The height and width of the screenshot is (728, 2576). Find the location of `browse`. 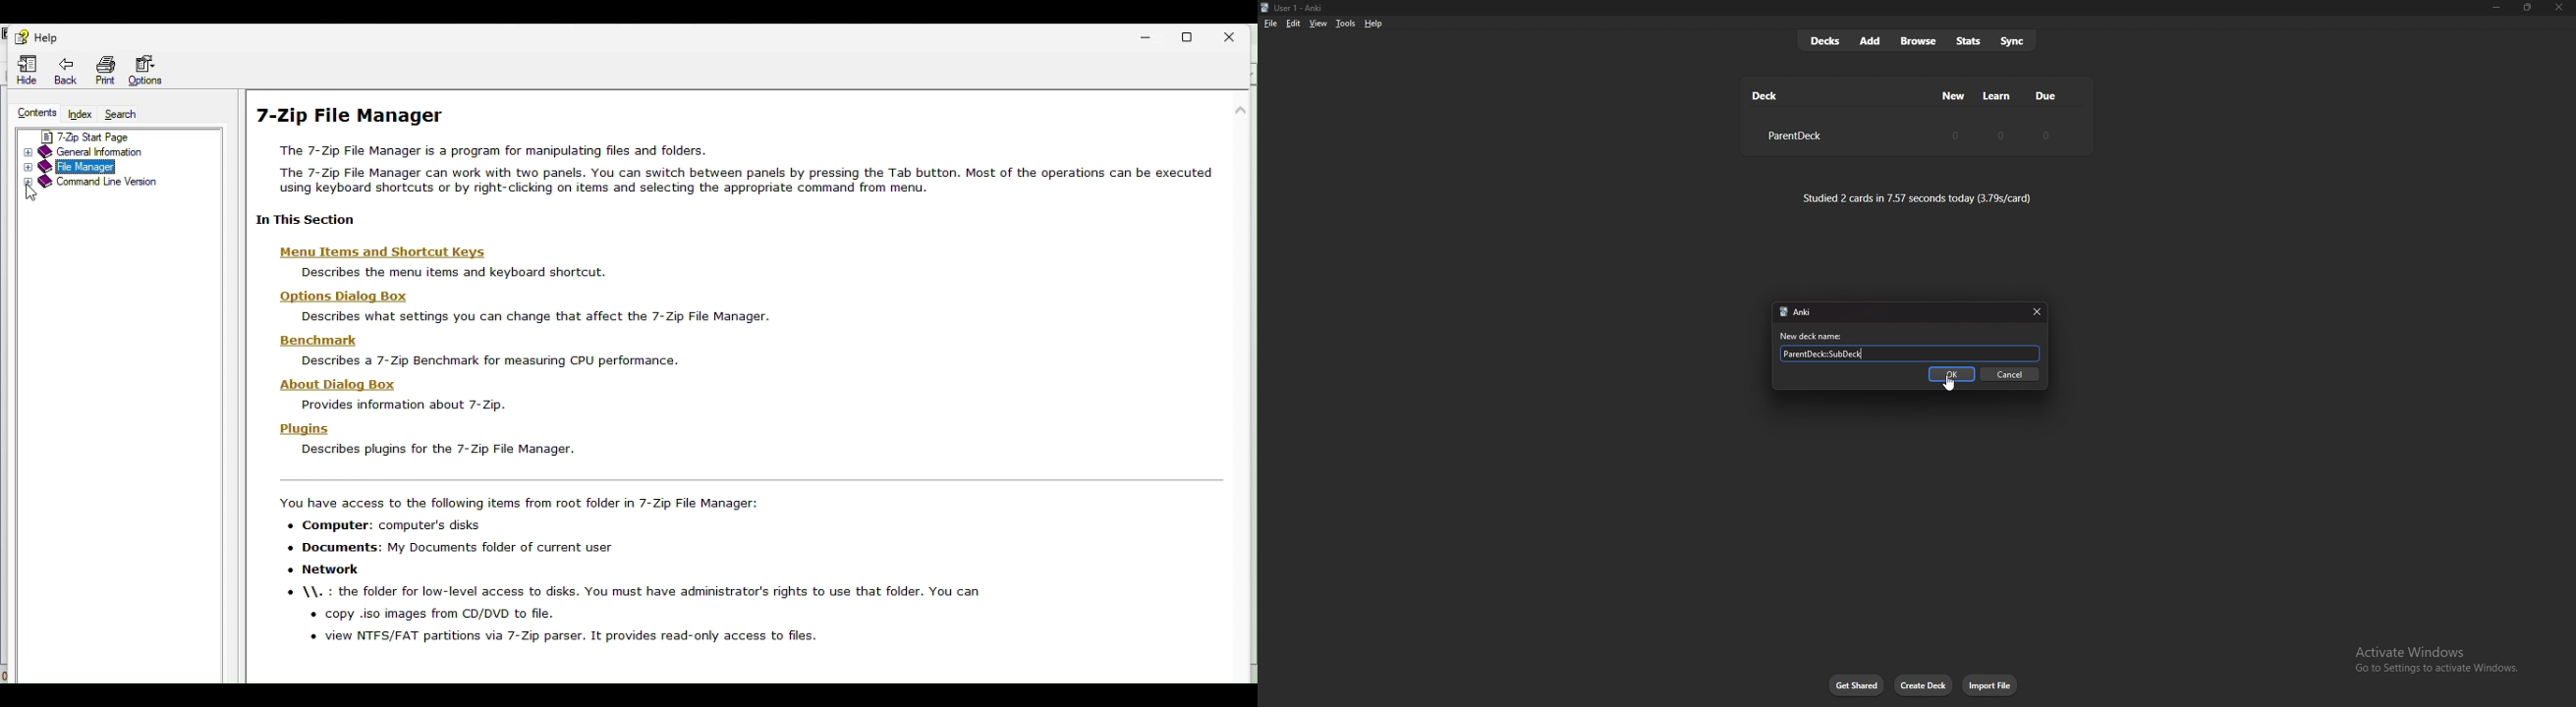

browse is located at coordinates (1920, 42).